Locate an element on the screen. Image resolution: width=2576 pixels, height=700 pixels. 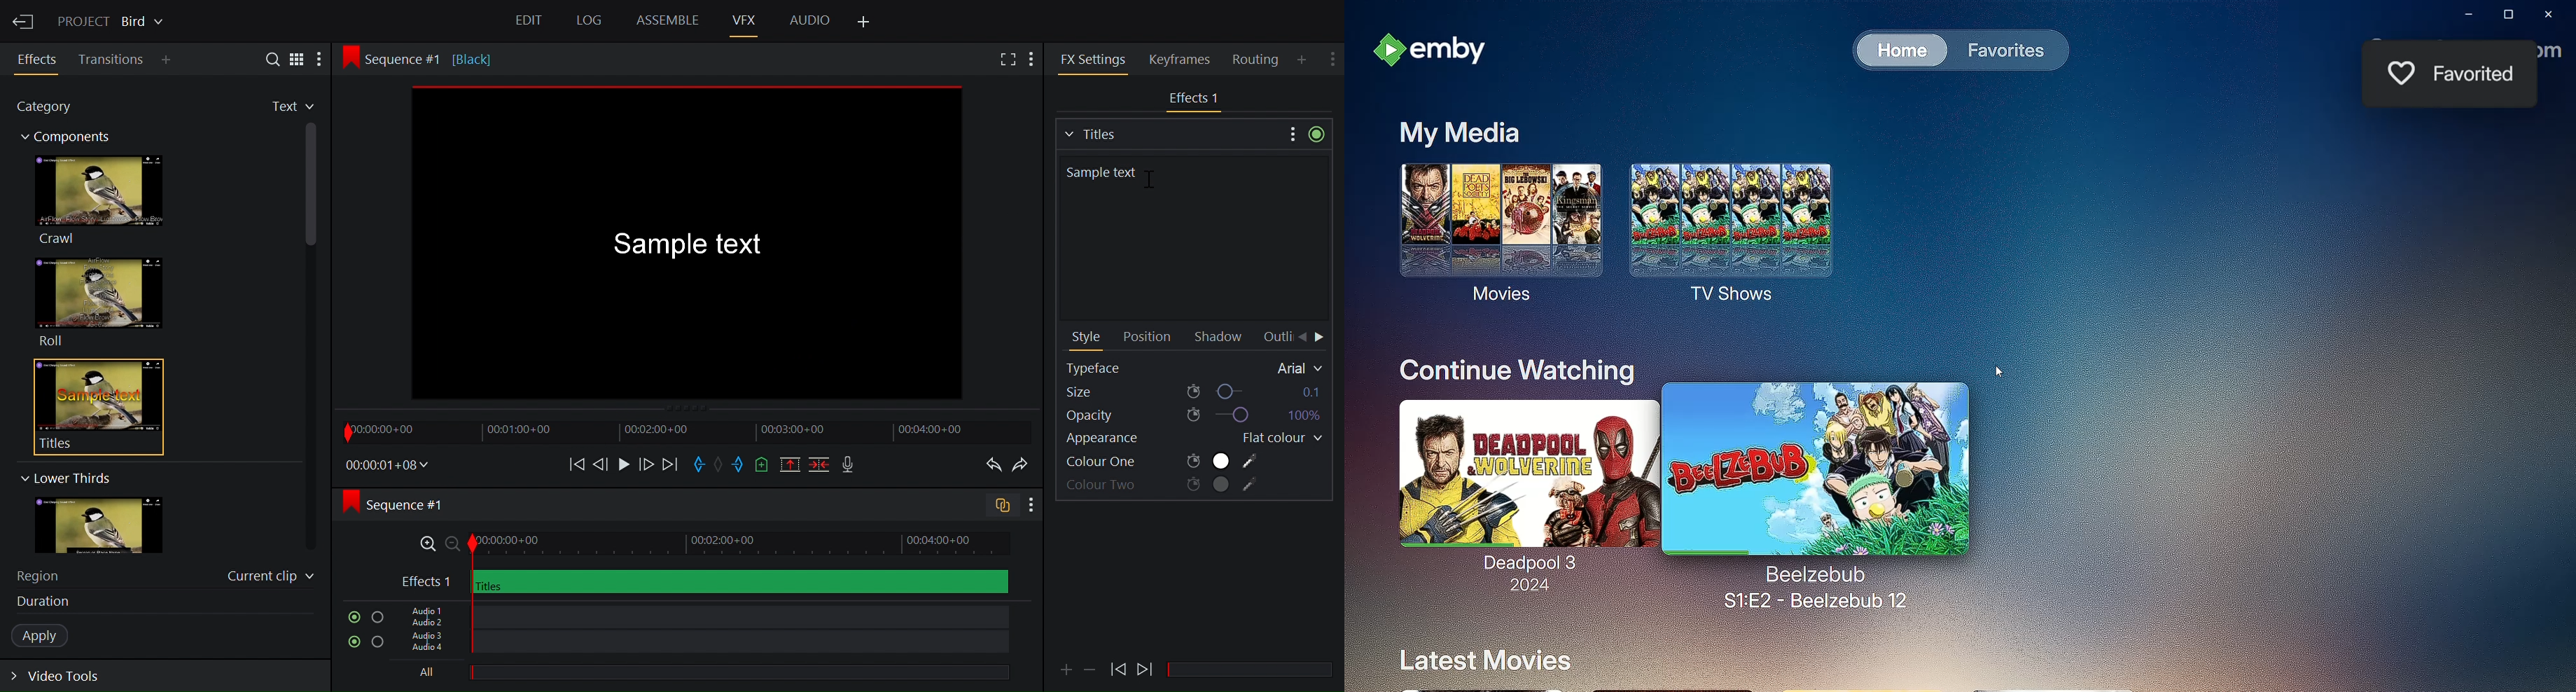
Add Panel is located at coordinates (1035, 57).